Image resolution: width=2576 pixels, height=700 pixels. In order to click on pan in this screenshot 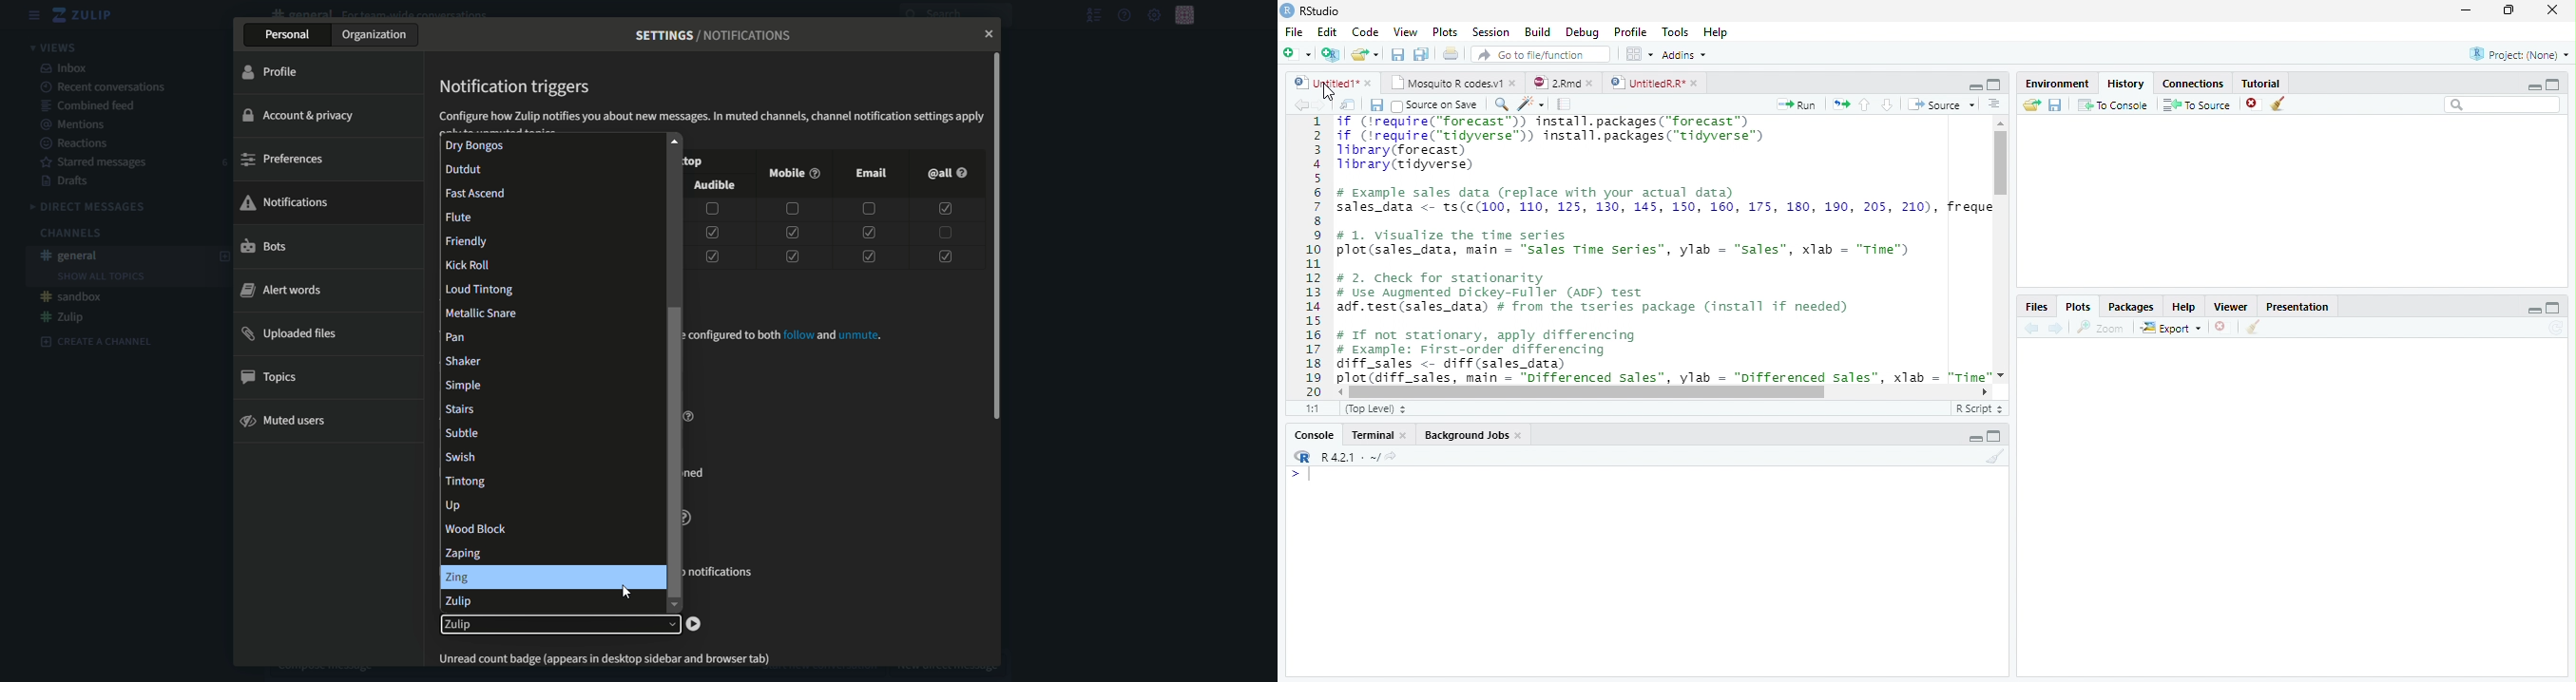, I will do `click(549, 335)`.